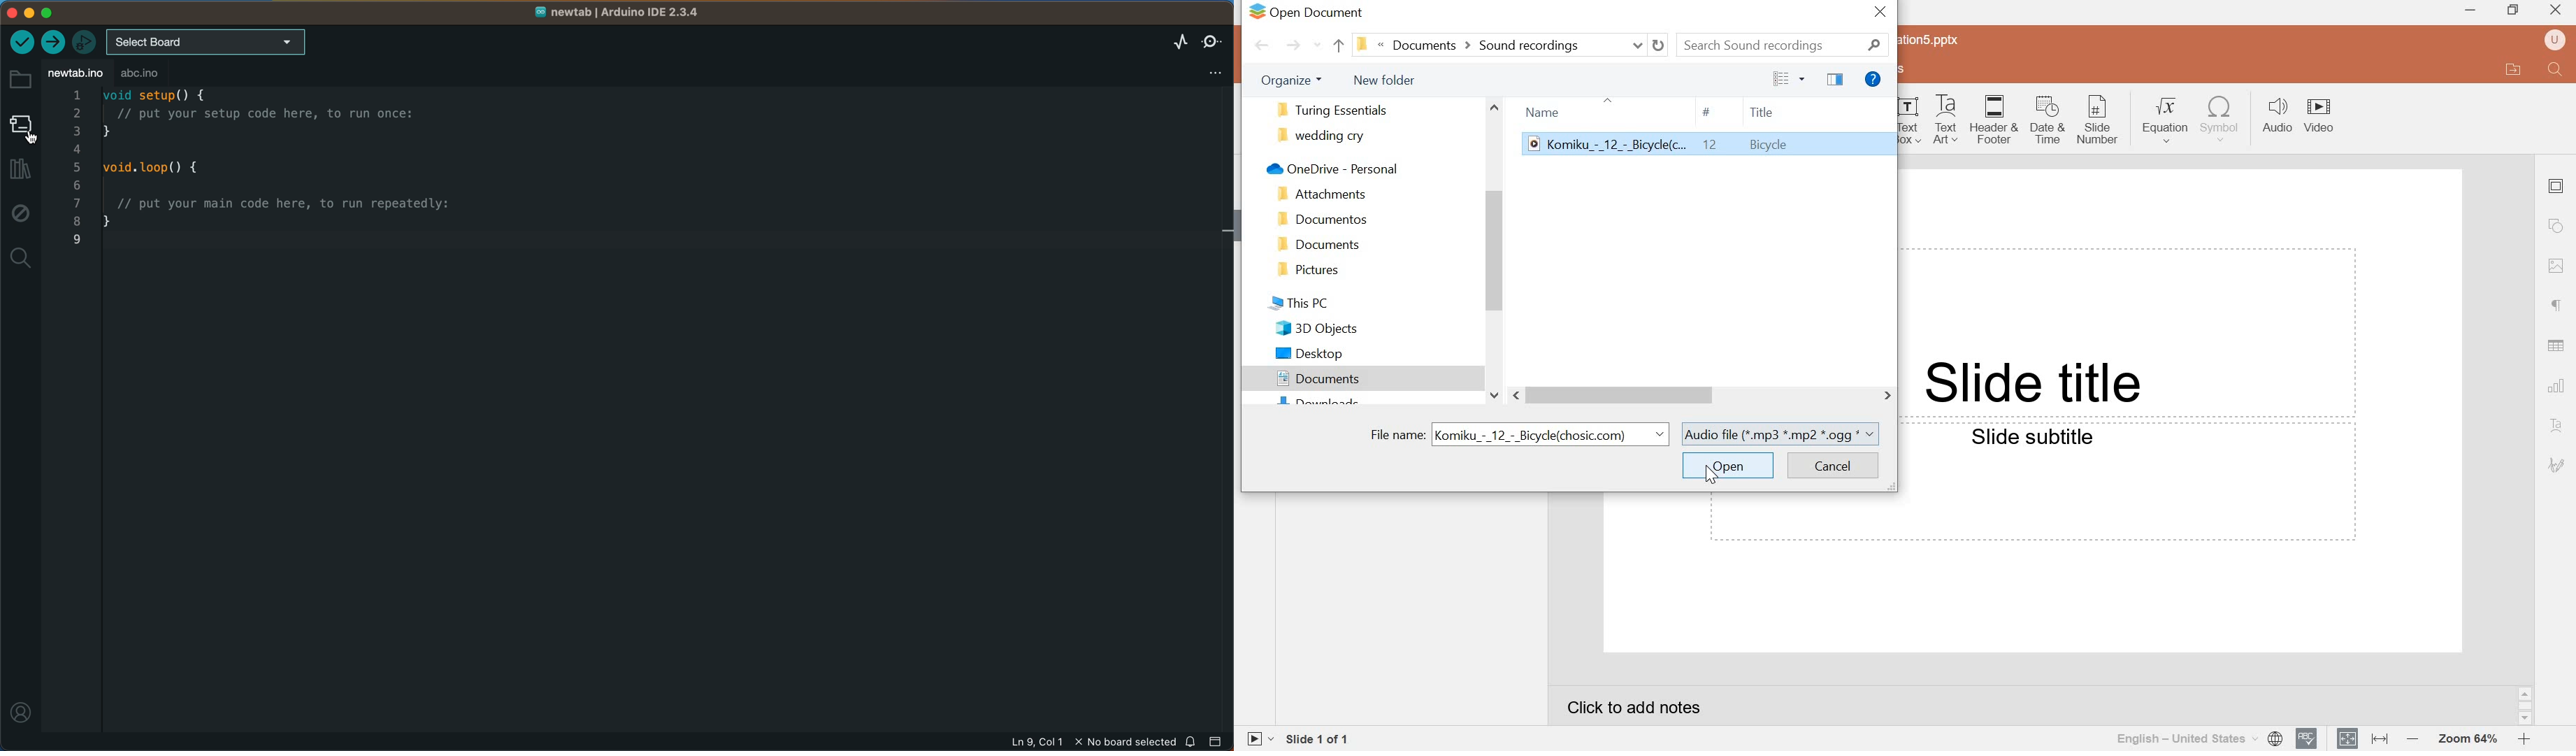  What do you see at coordinates (2554, 427) in the screenshot?
I see `text art settings` at bounding box center [2554, 427].